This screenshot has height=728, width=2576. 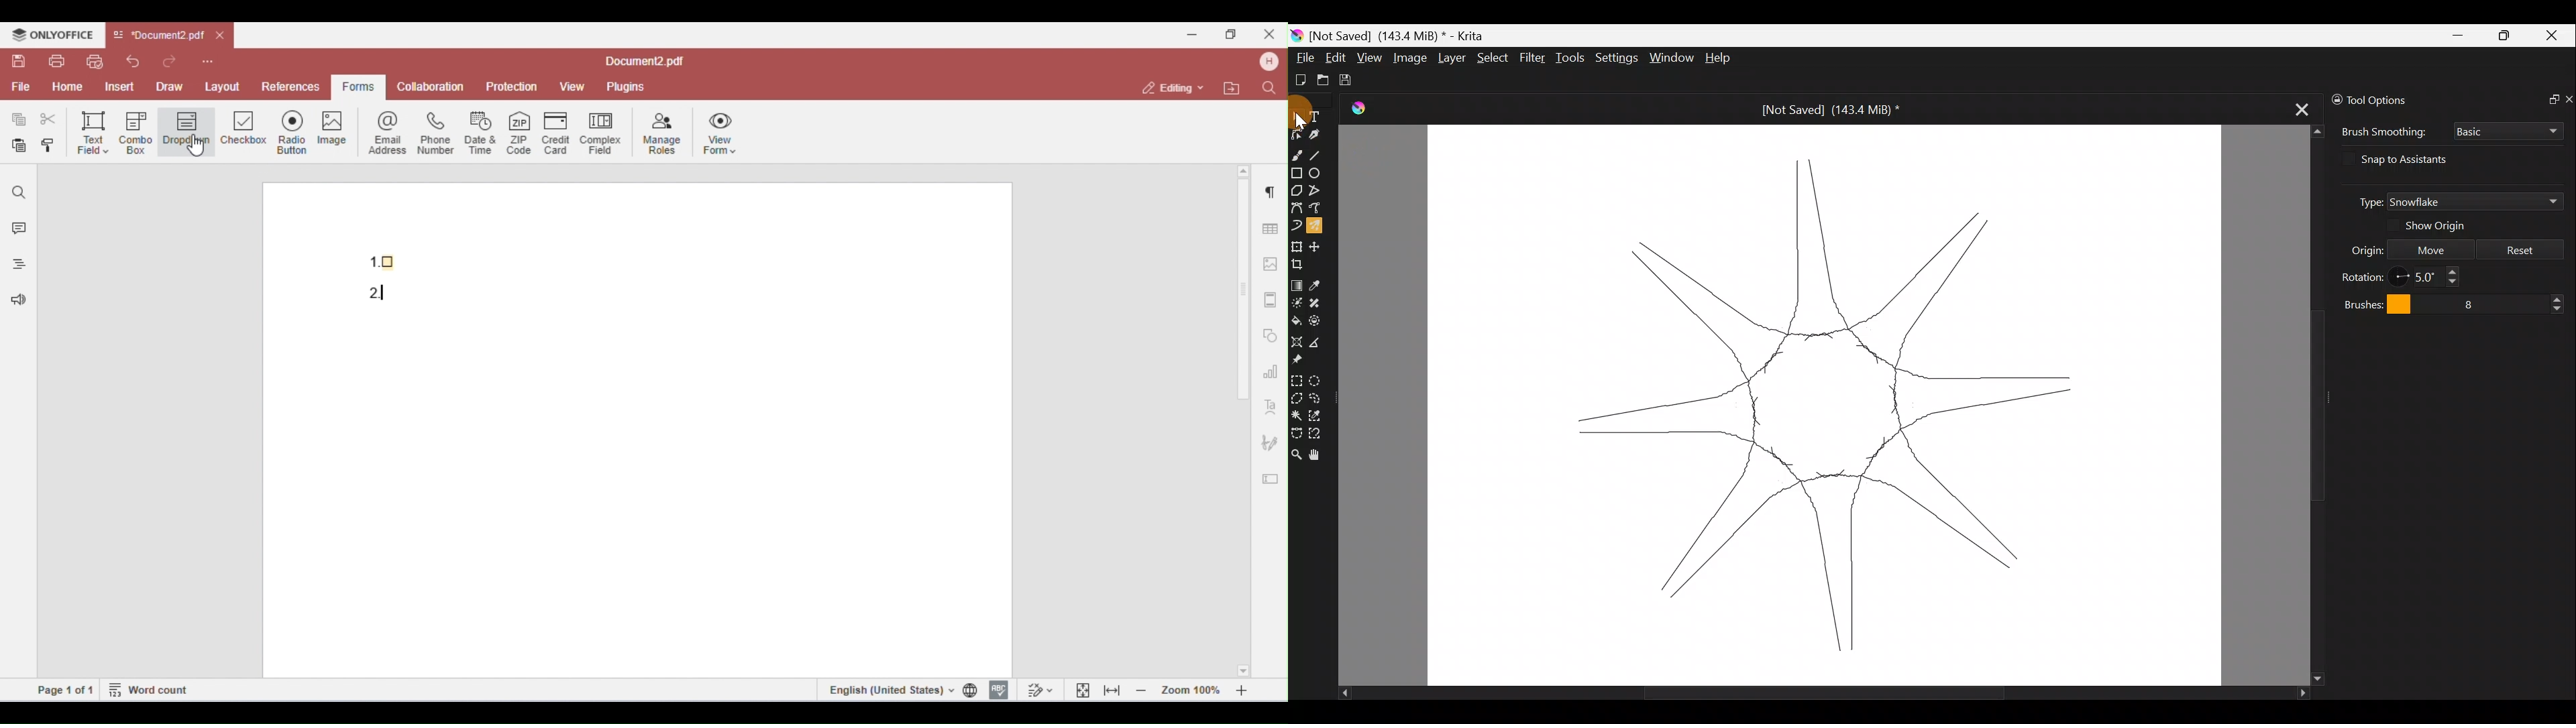 I want to click on Select shapes tool, so click(x=1297, y=115).